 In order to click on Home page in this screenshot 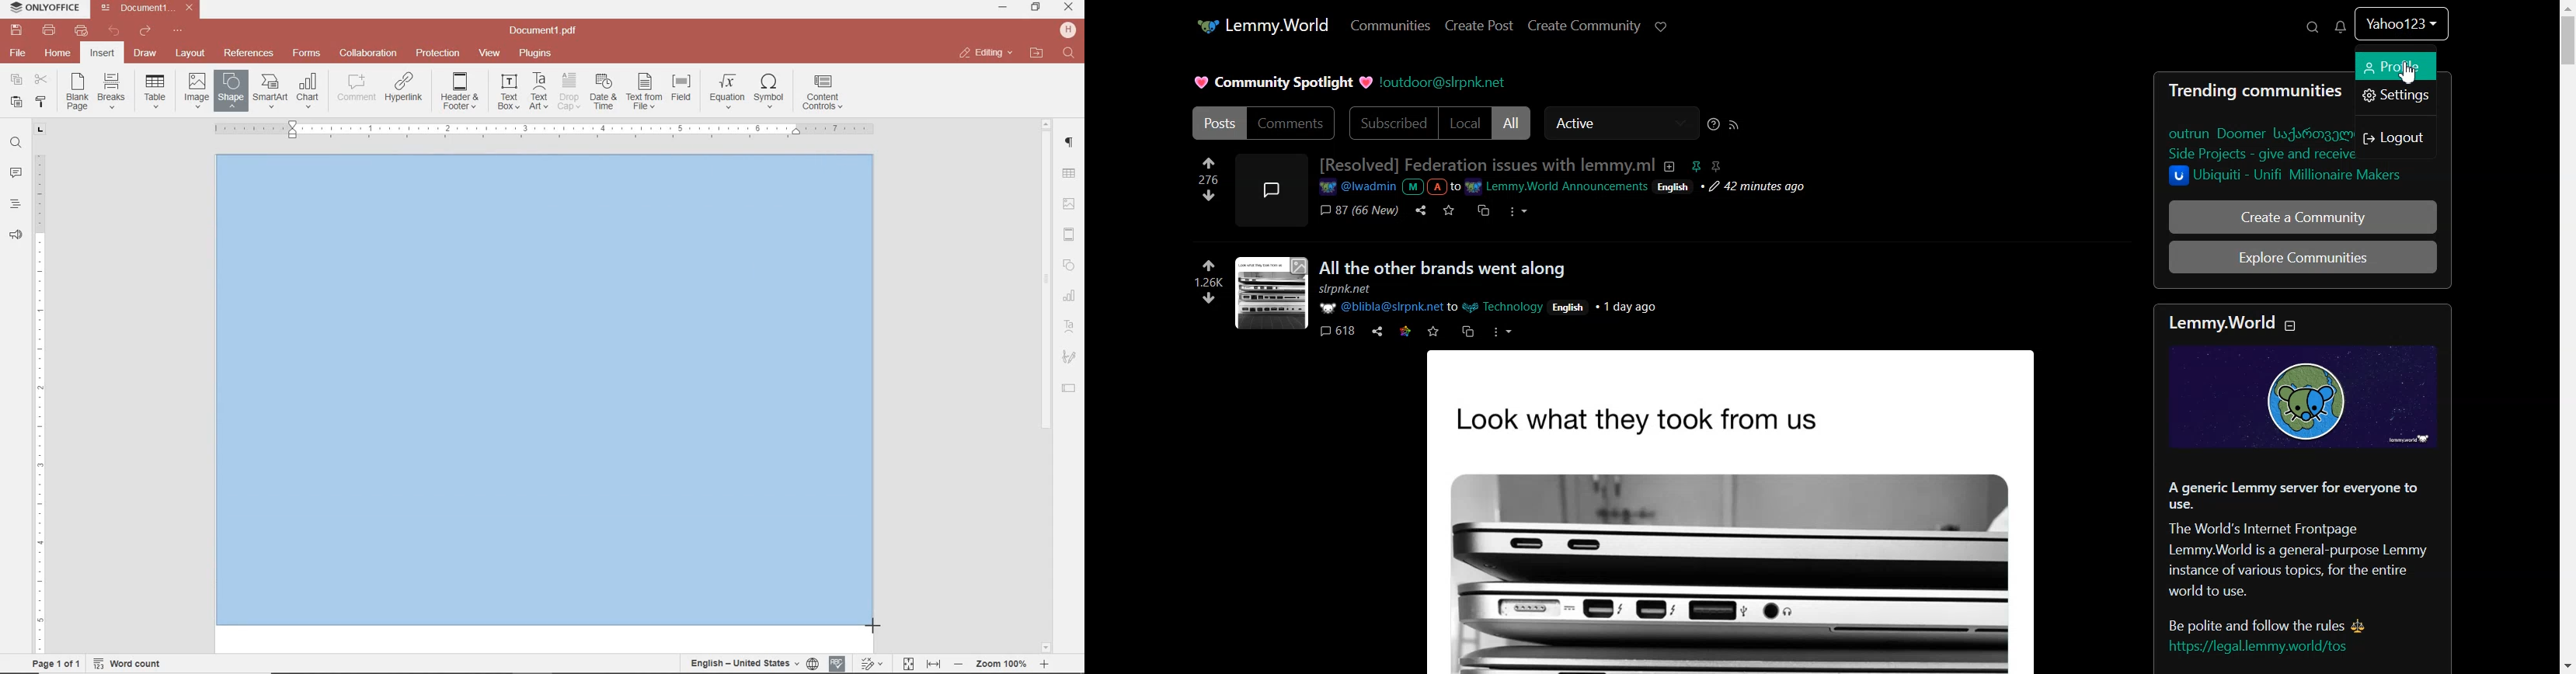, I will do `click(1262, 26)`.